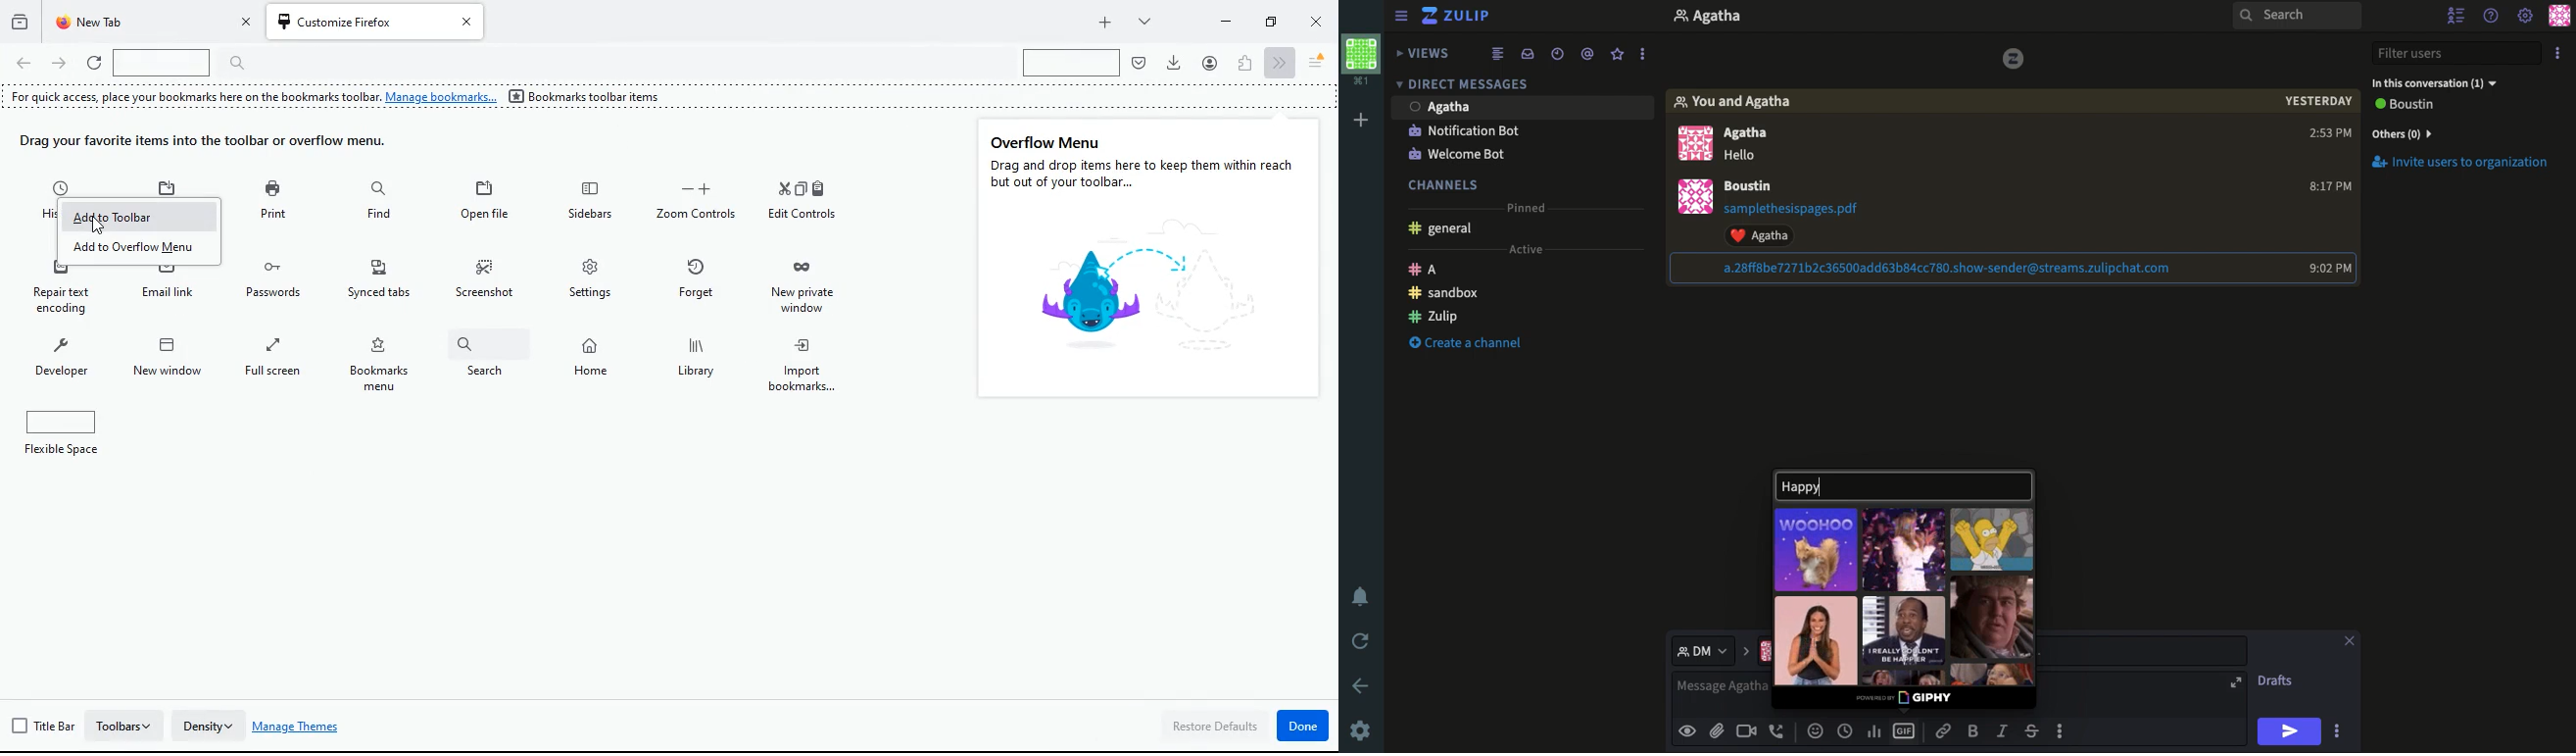  Describe the element at coordinates (1357, 595) in the screenshot. I see `Notification settings` at that location.